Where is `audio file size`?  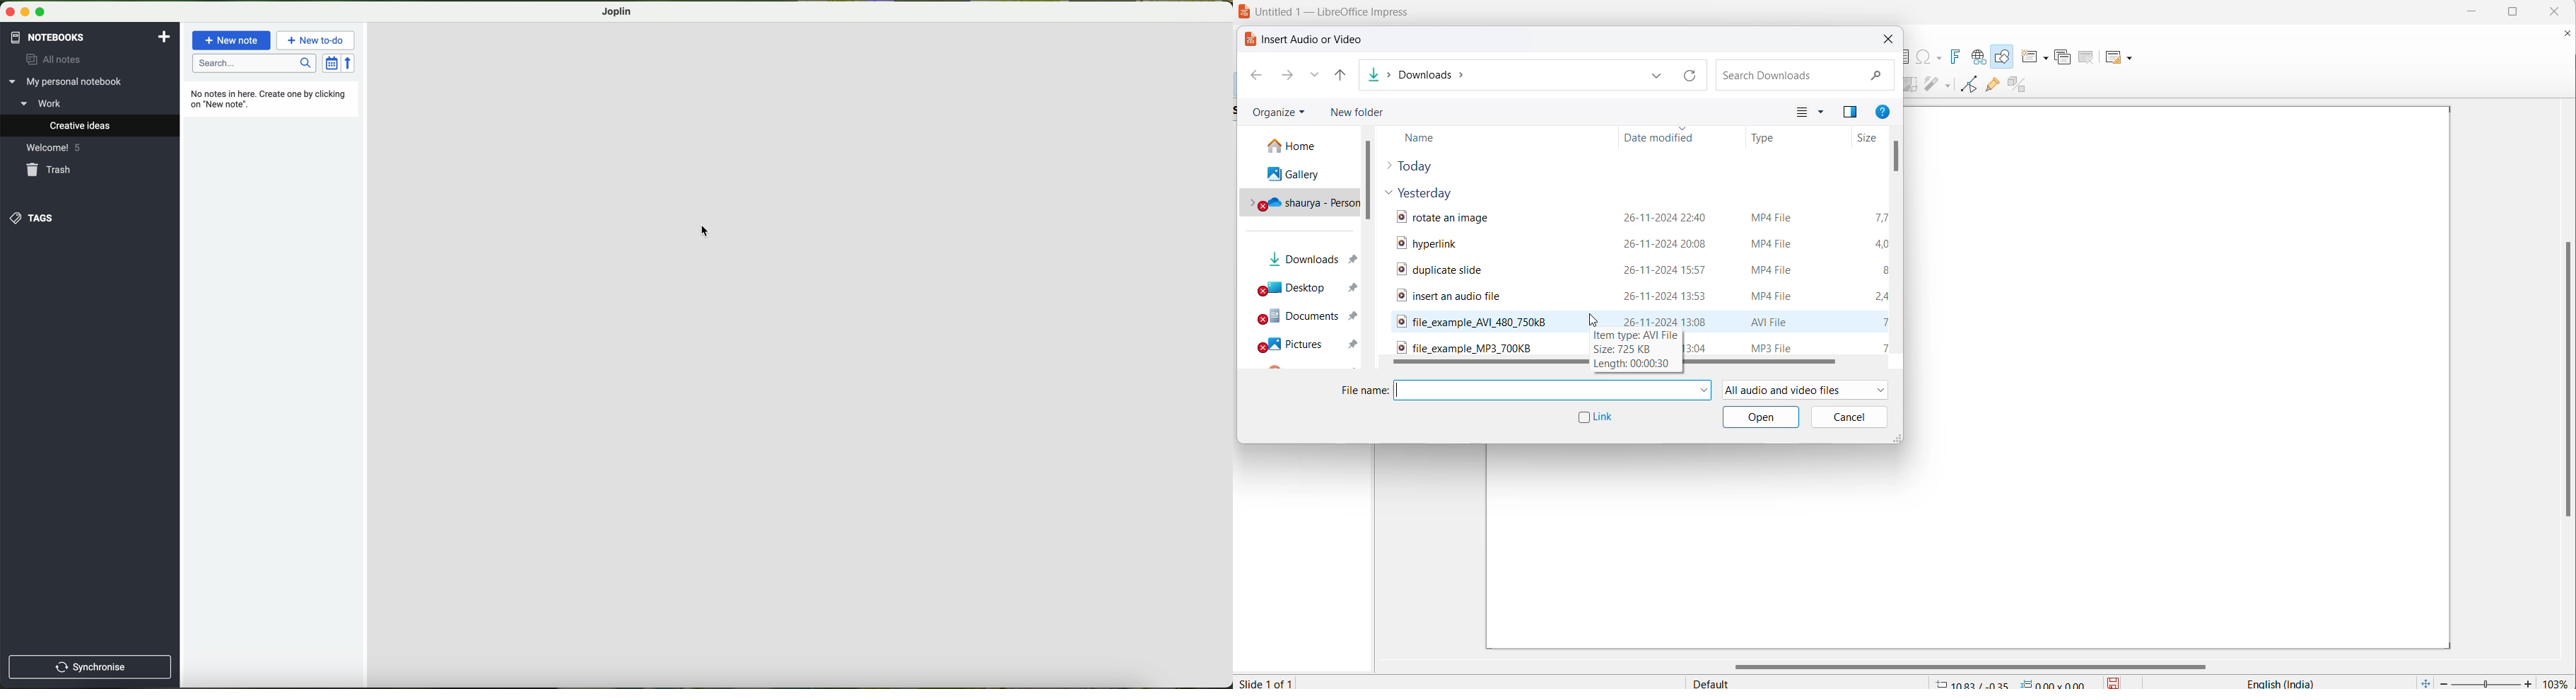
audio file size is located at coordinates (1876, 344).